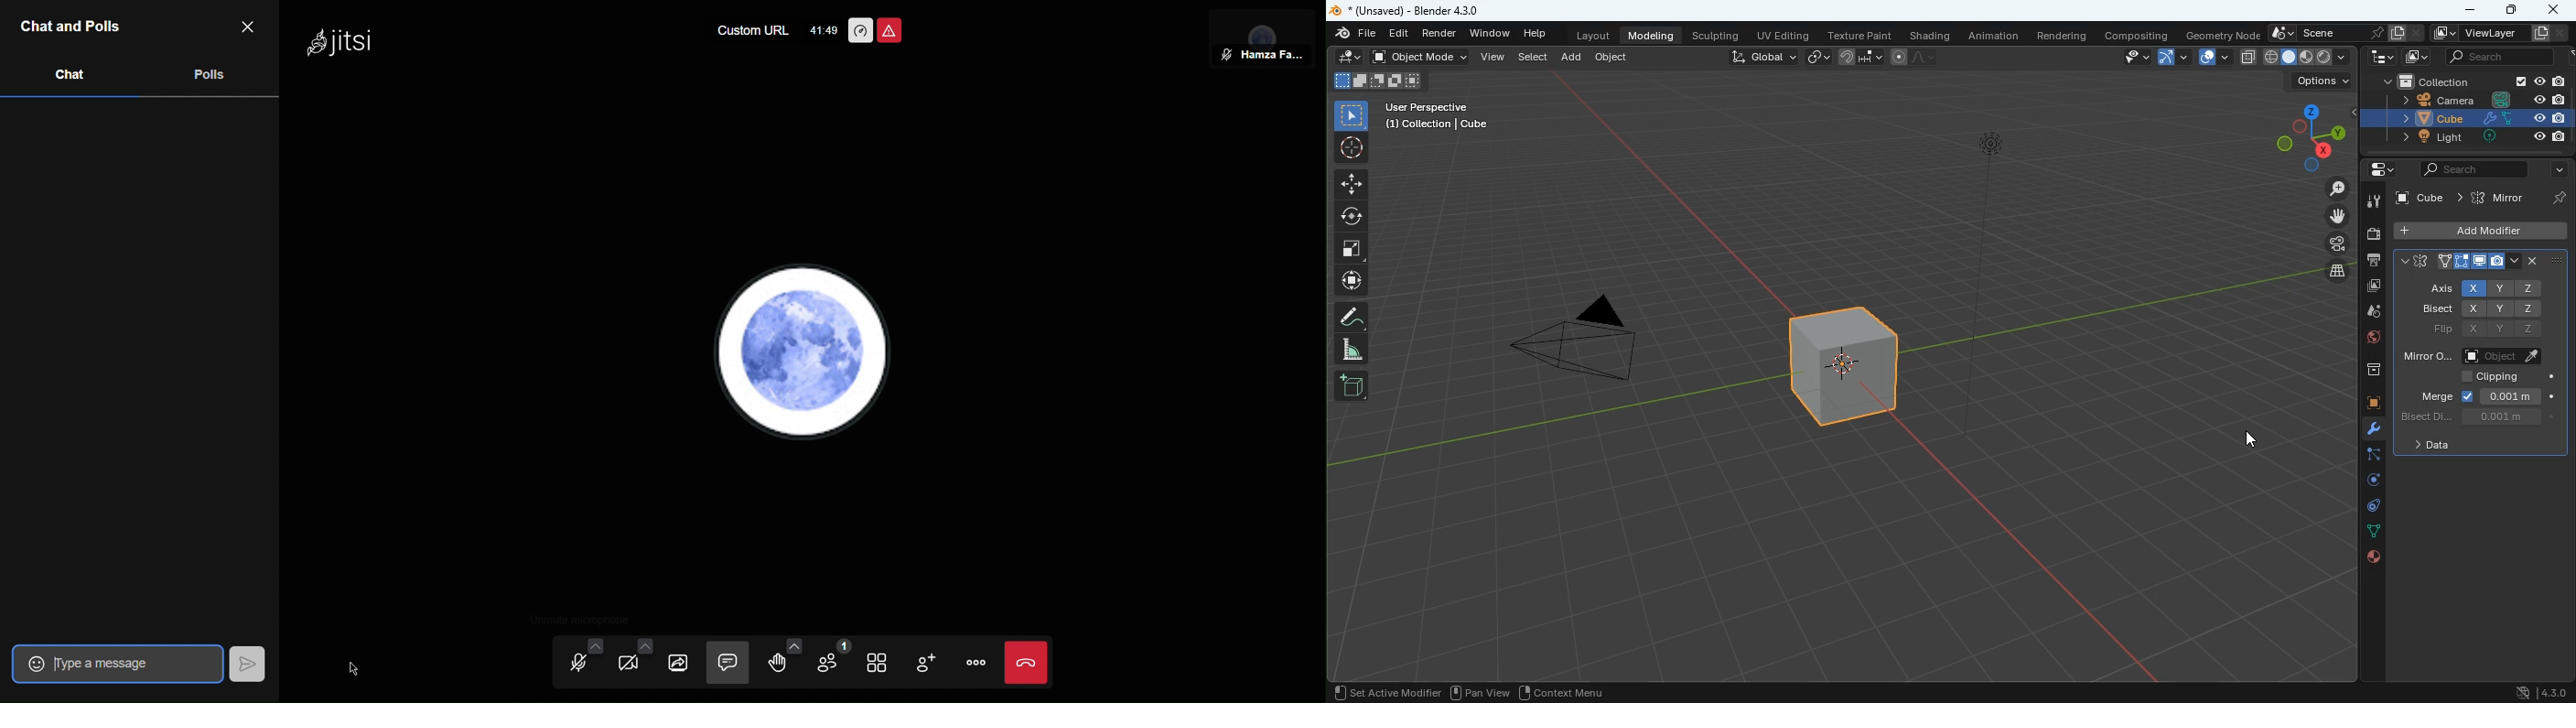 This screenshot has width=2576, height=728. What do you see at coordinates (984, 663) in the screenshot?
I see `More` at bounding box center [984, 663].